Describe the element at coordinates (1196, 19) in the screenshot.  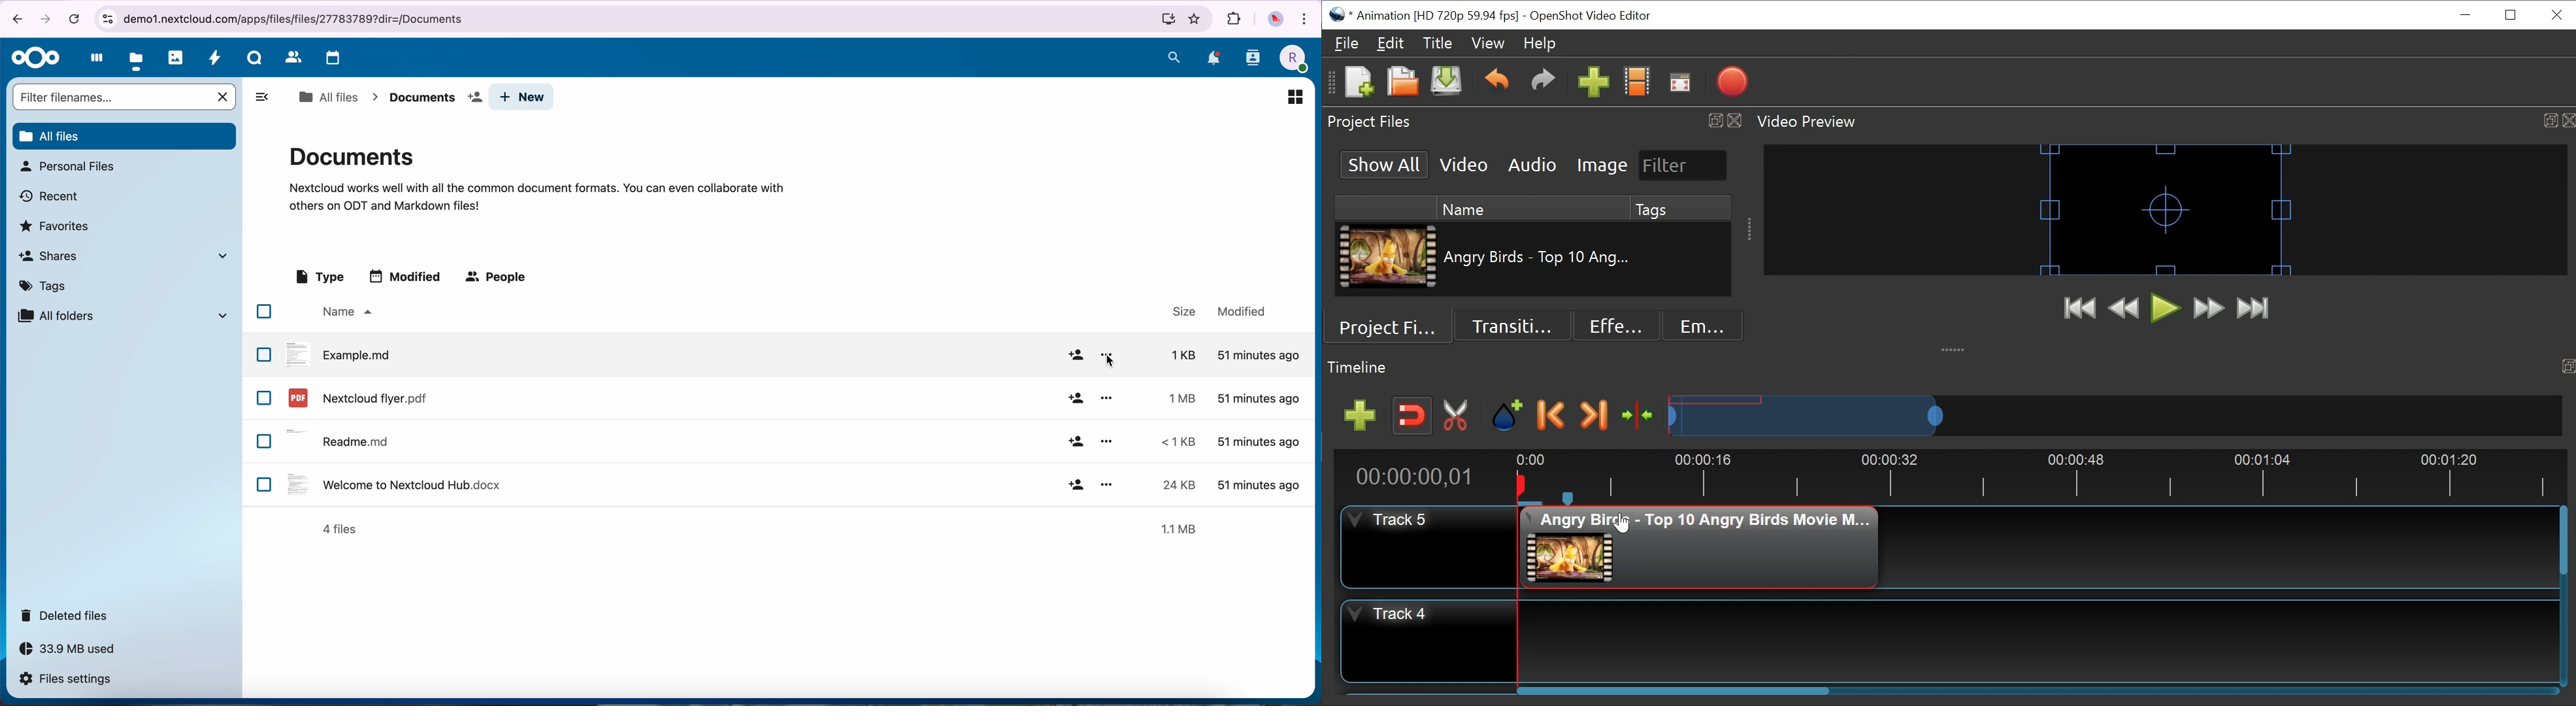
I see `favorites` at that location.